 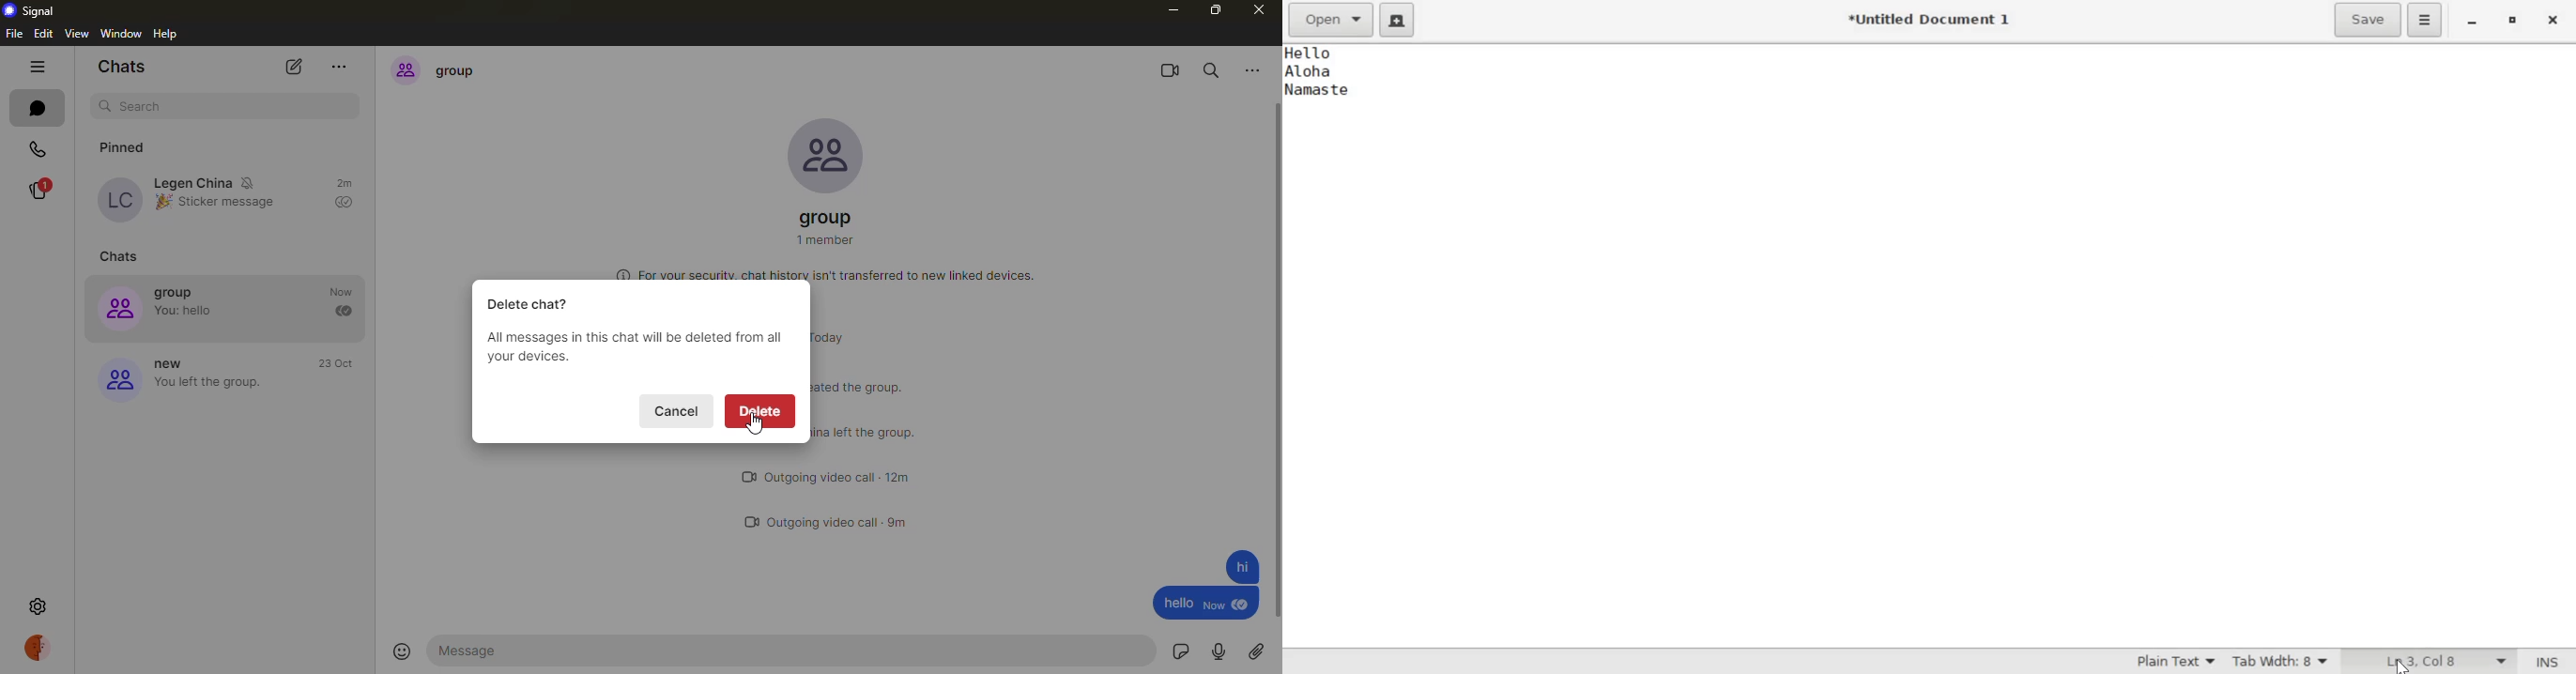 What do you see at coordinates (1214, 607) in the screenshot?
I see `new` at bounding box center [1214, 607].